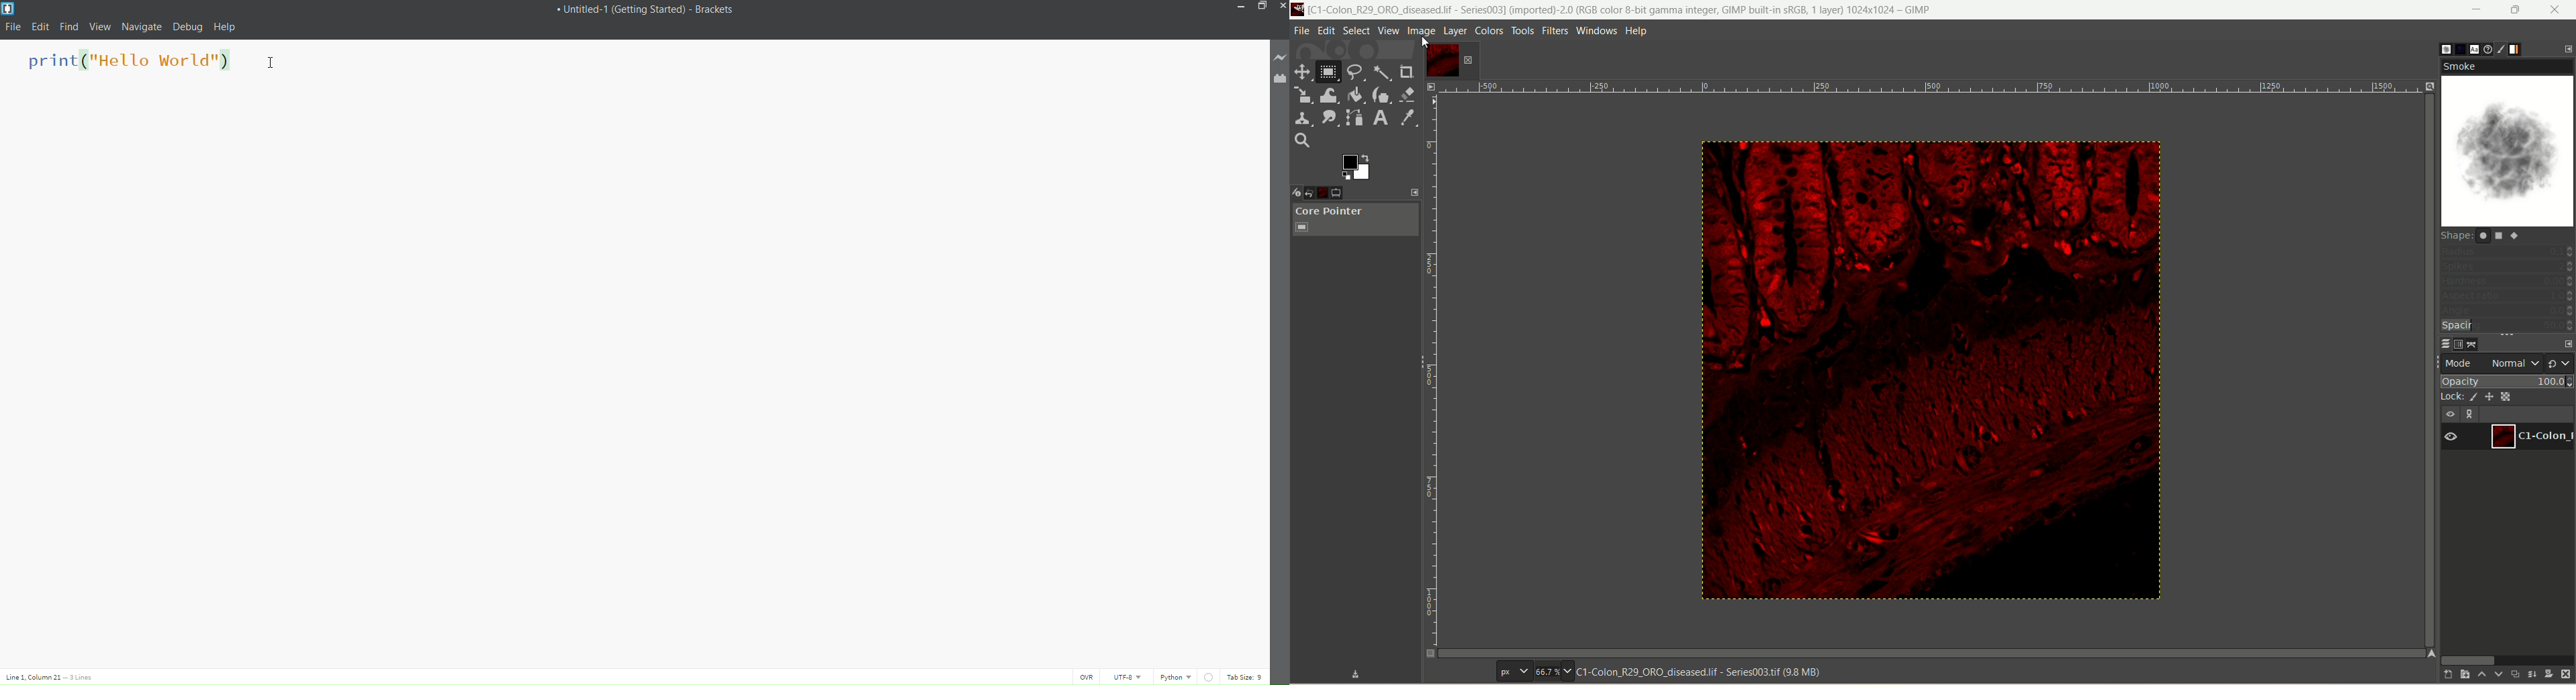 This screenshot has width=2576, height=700. What do you see at coordinates (284, 61) in the screenshot?
I see `cursor` at bounding box center [284, 61].